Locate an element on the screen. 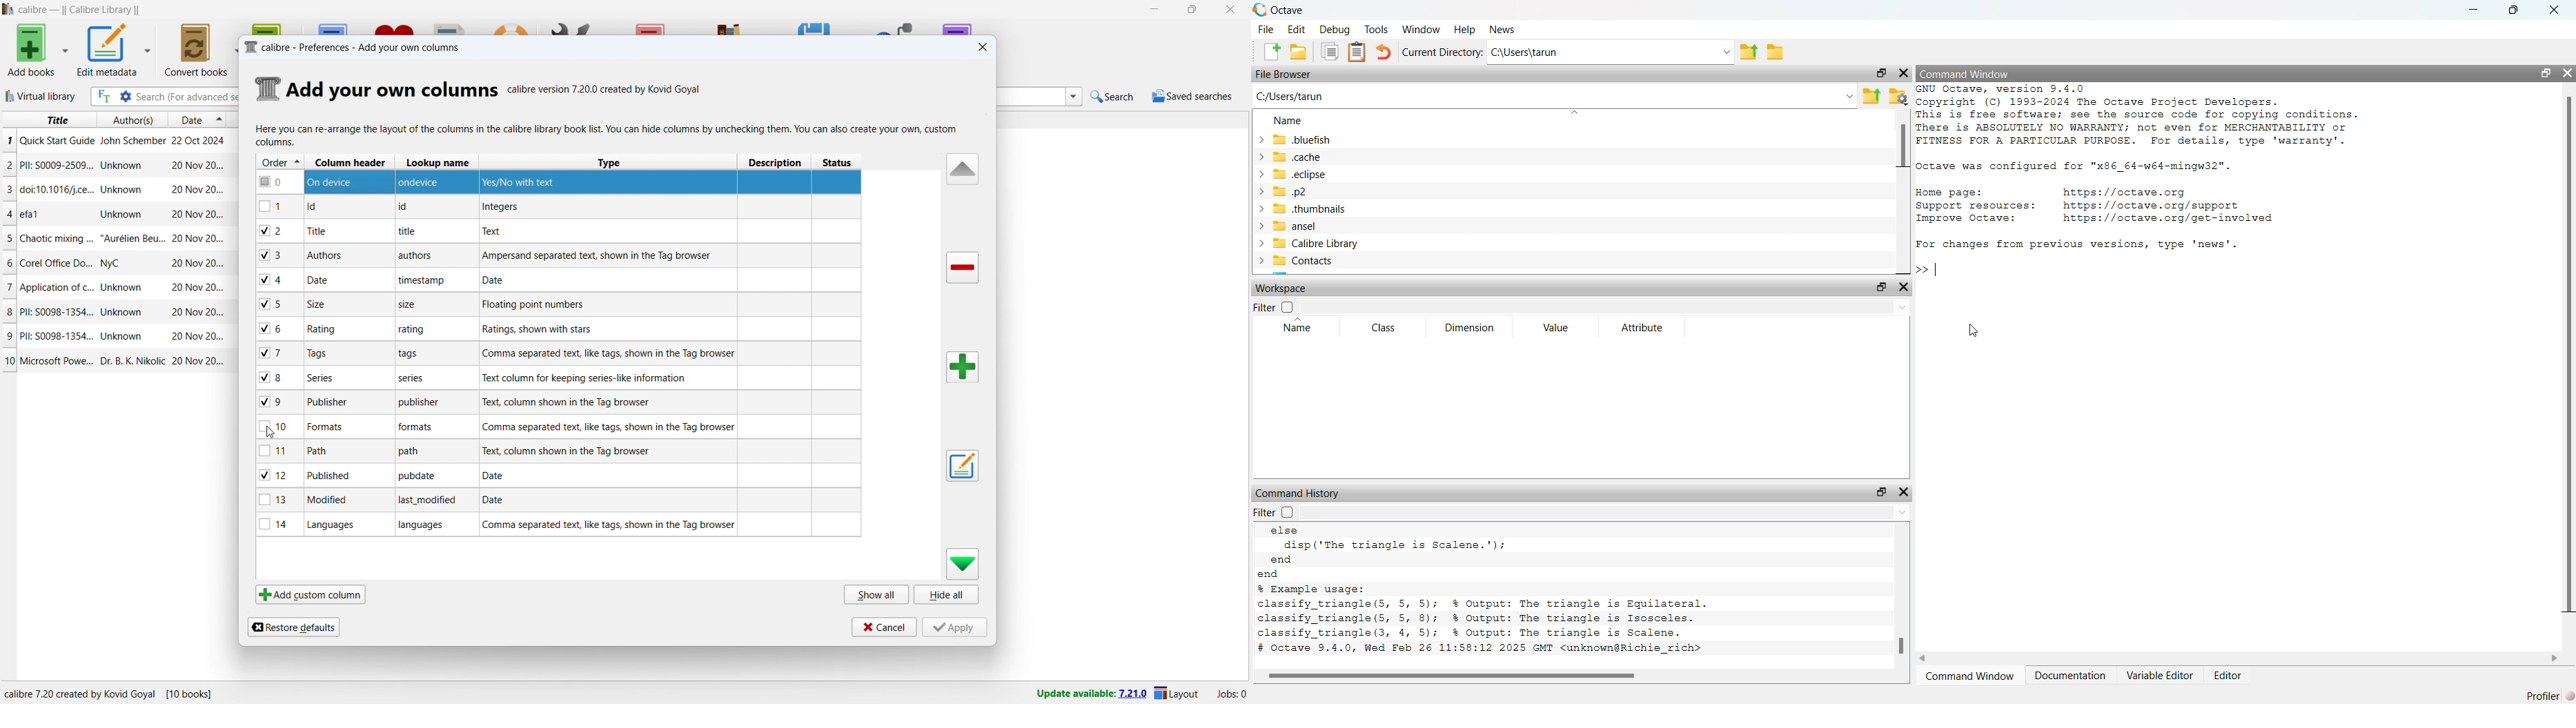 Image resolution: width=2576 pixels, height=728 pixels. calibre library is located at coordinates (1310, 244).